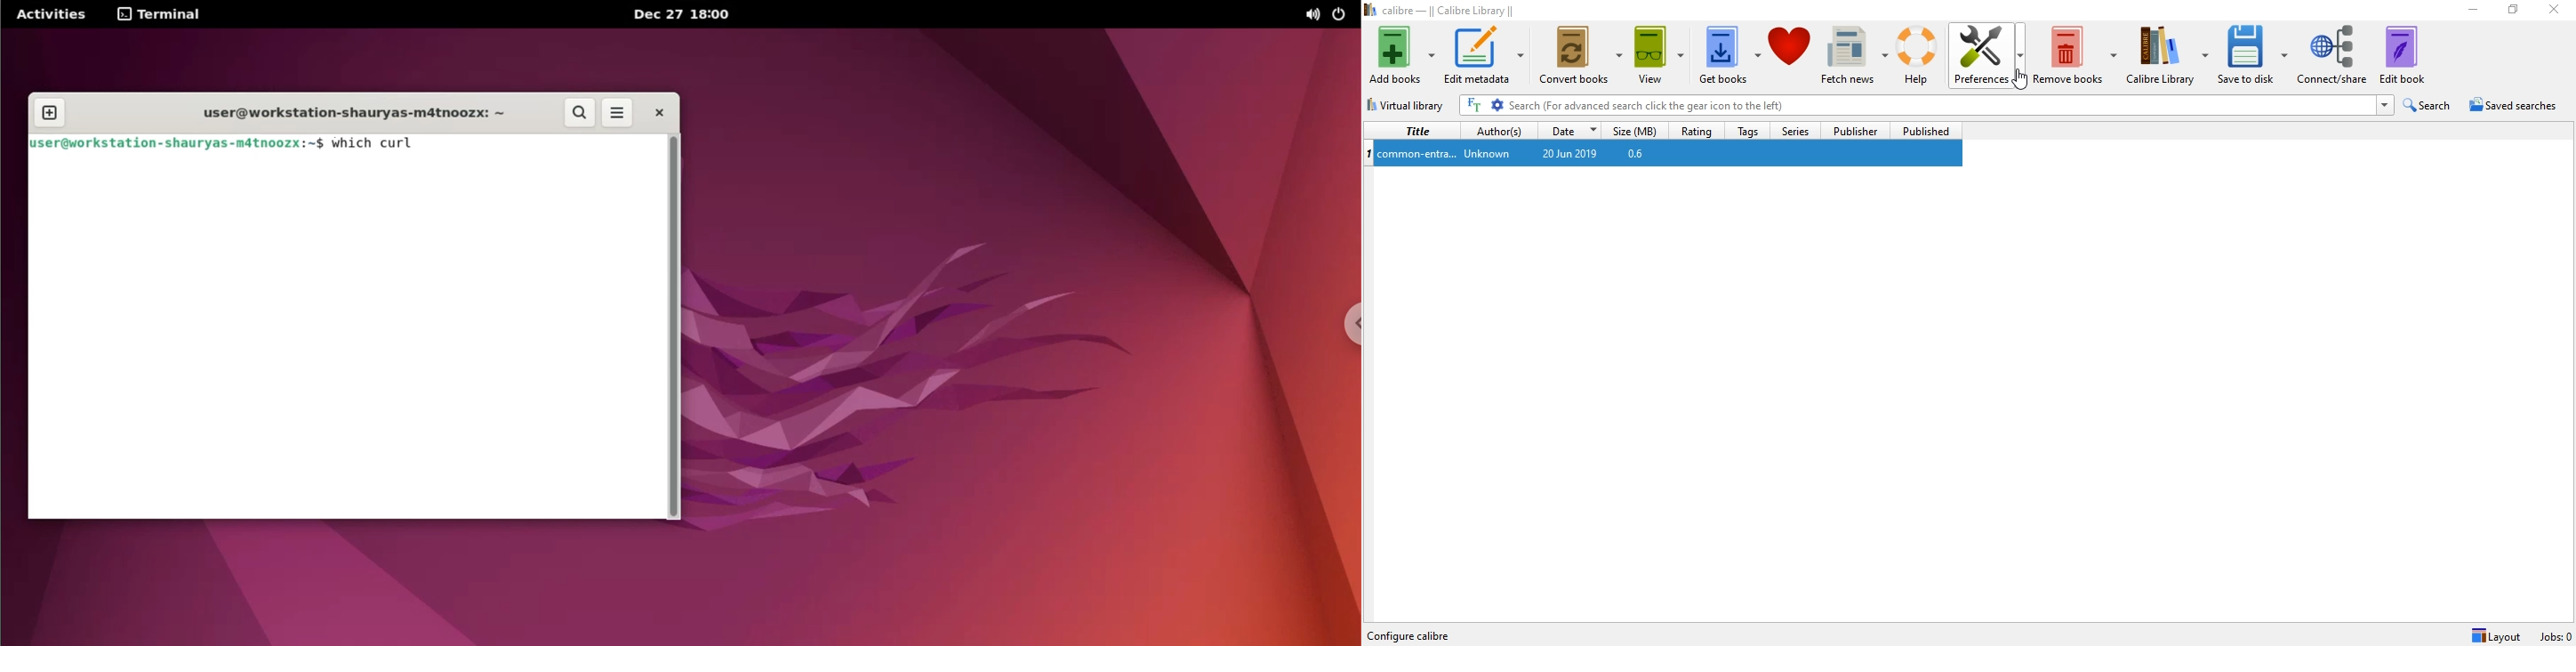 This screenshot has height=672, width=2576. I want to click on Size (MB), so click(1638, 129).